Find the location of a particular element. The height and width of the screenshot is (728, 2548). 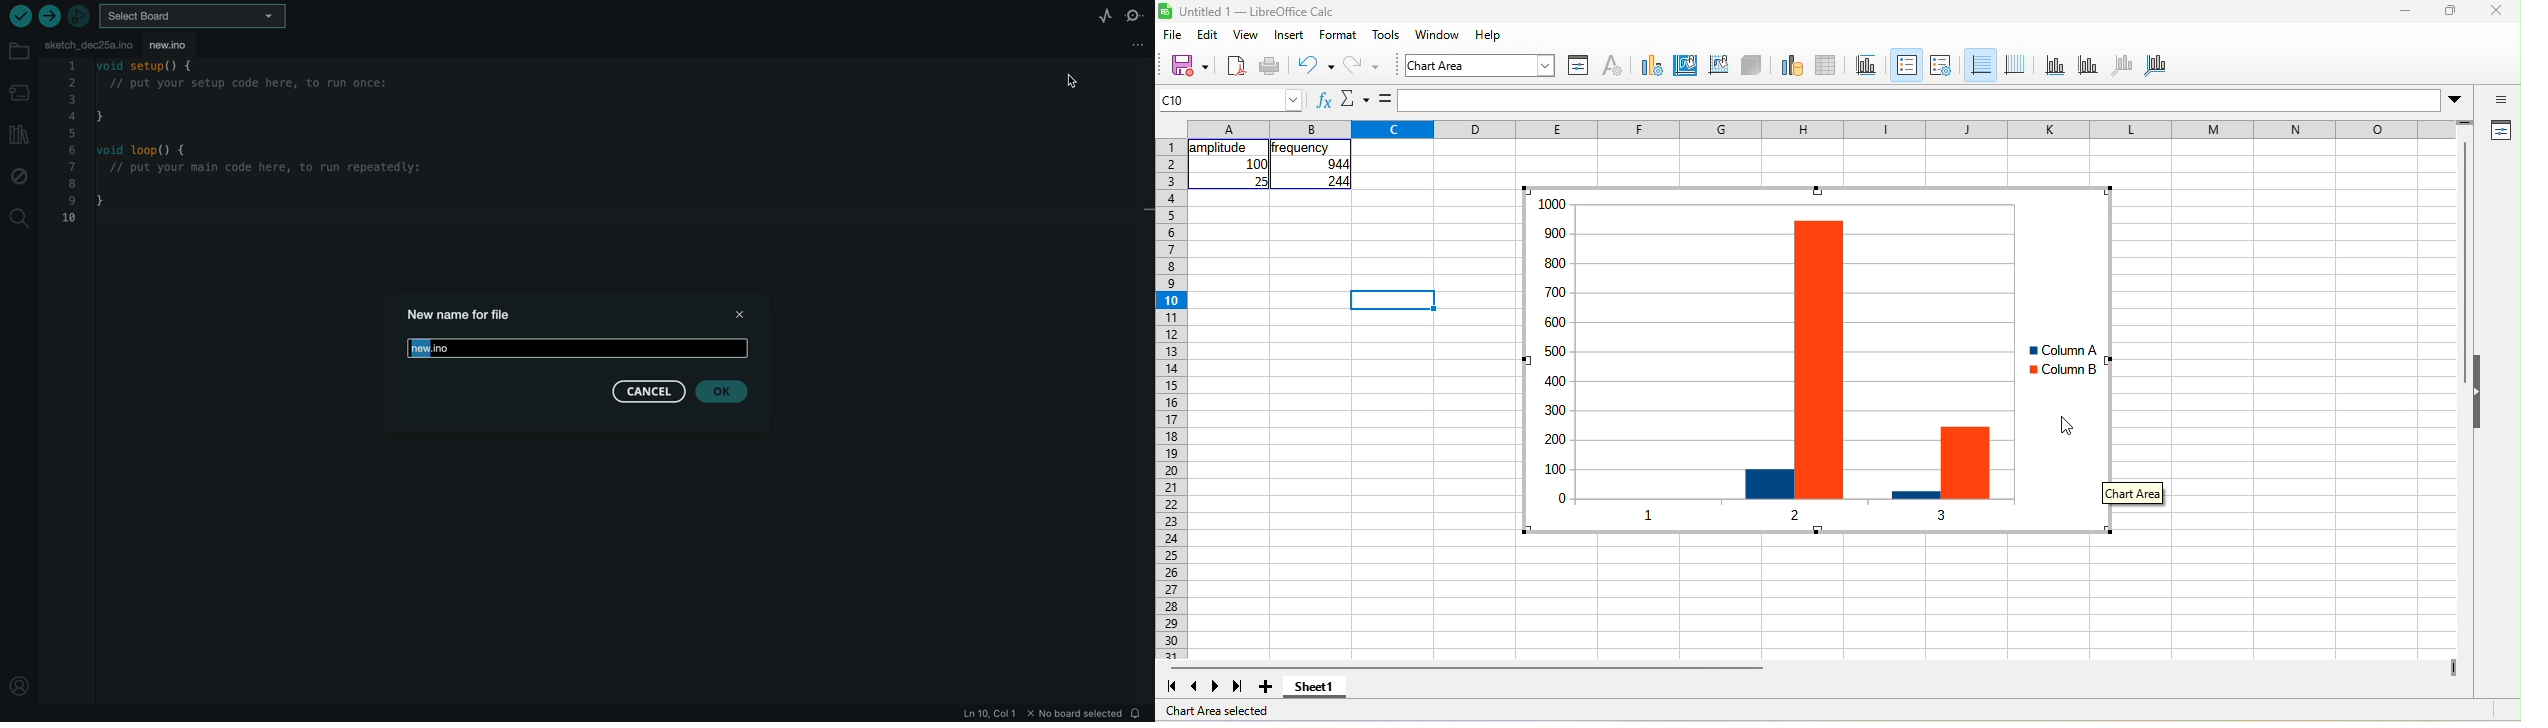

data range is located at coordinates (1792, 66).